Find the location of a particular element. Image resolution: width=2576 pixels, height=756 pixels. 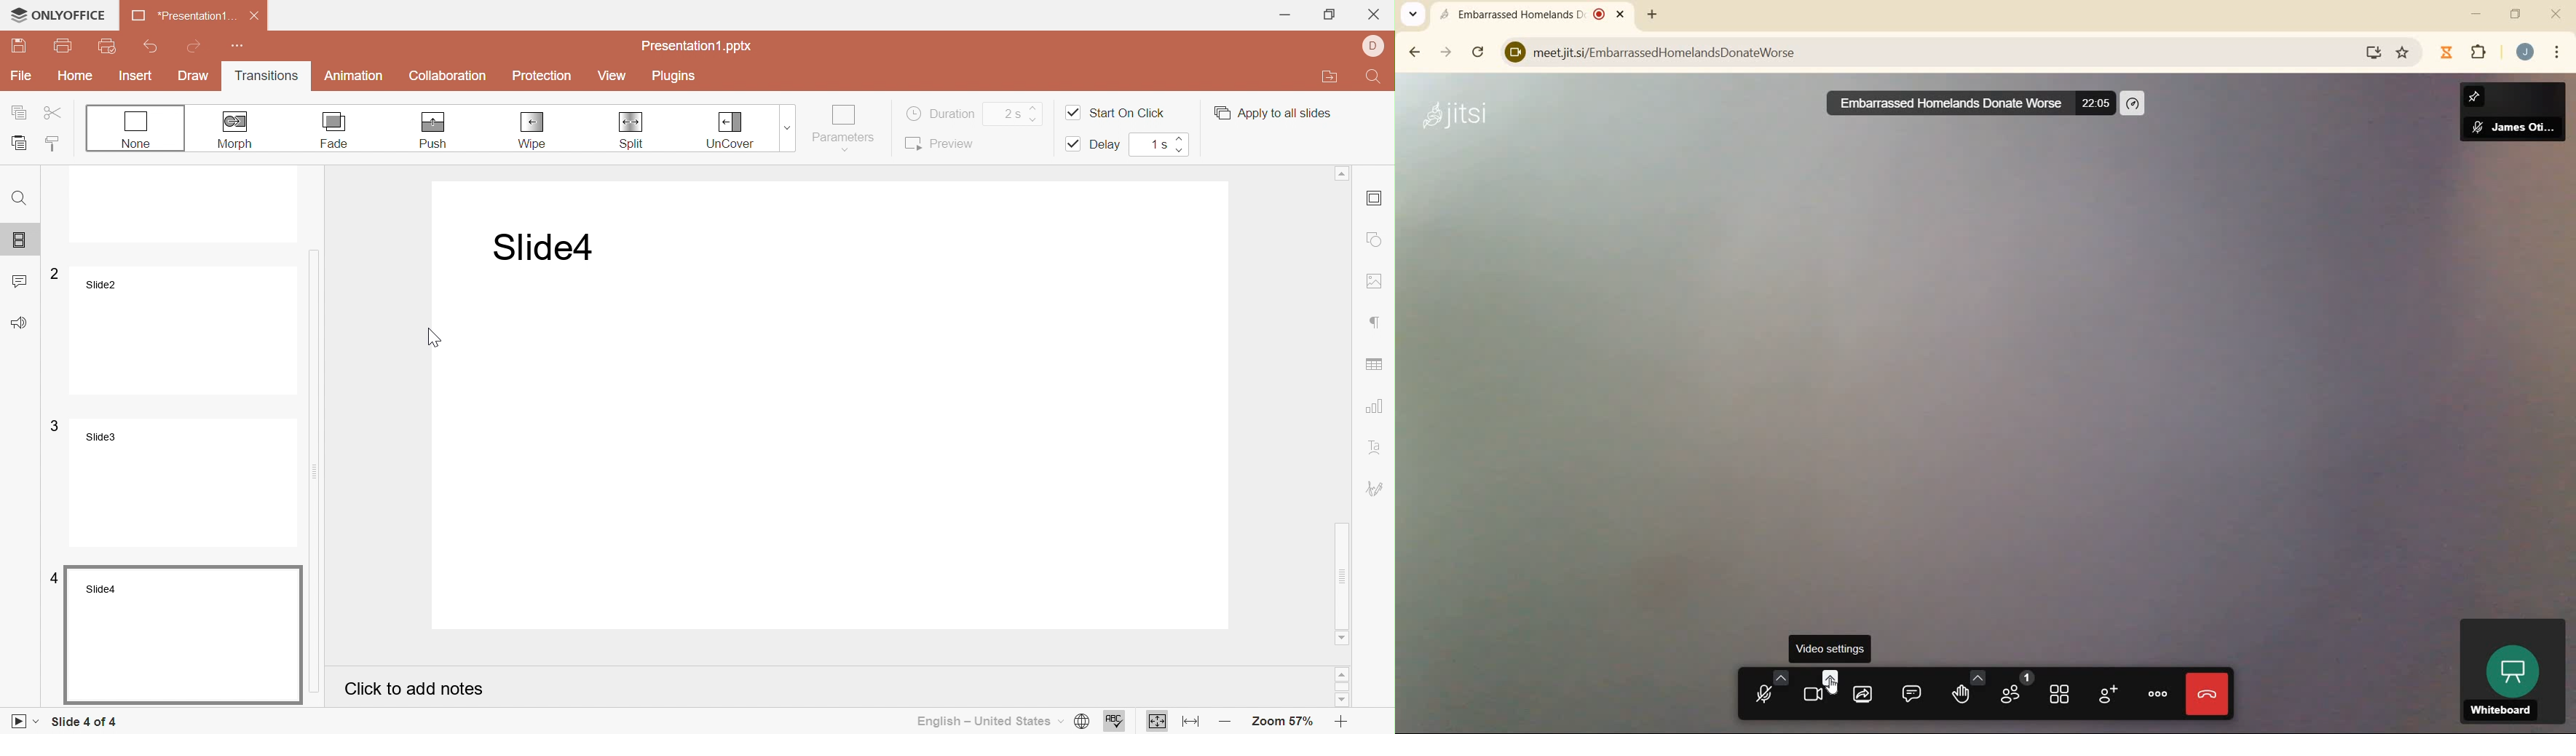

Text art settings is located at coordinates (1378, 447).